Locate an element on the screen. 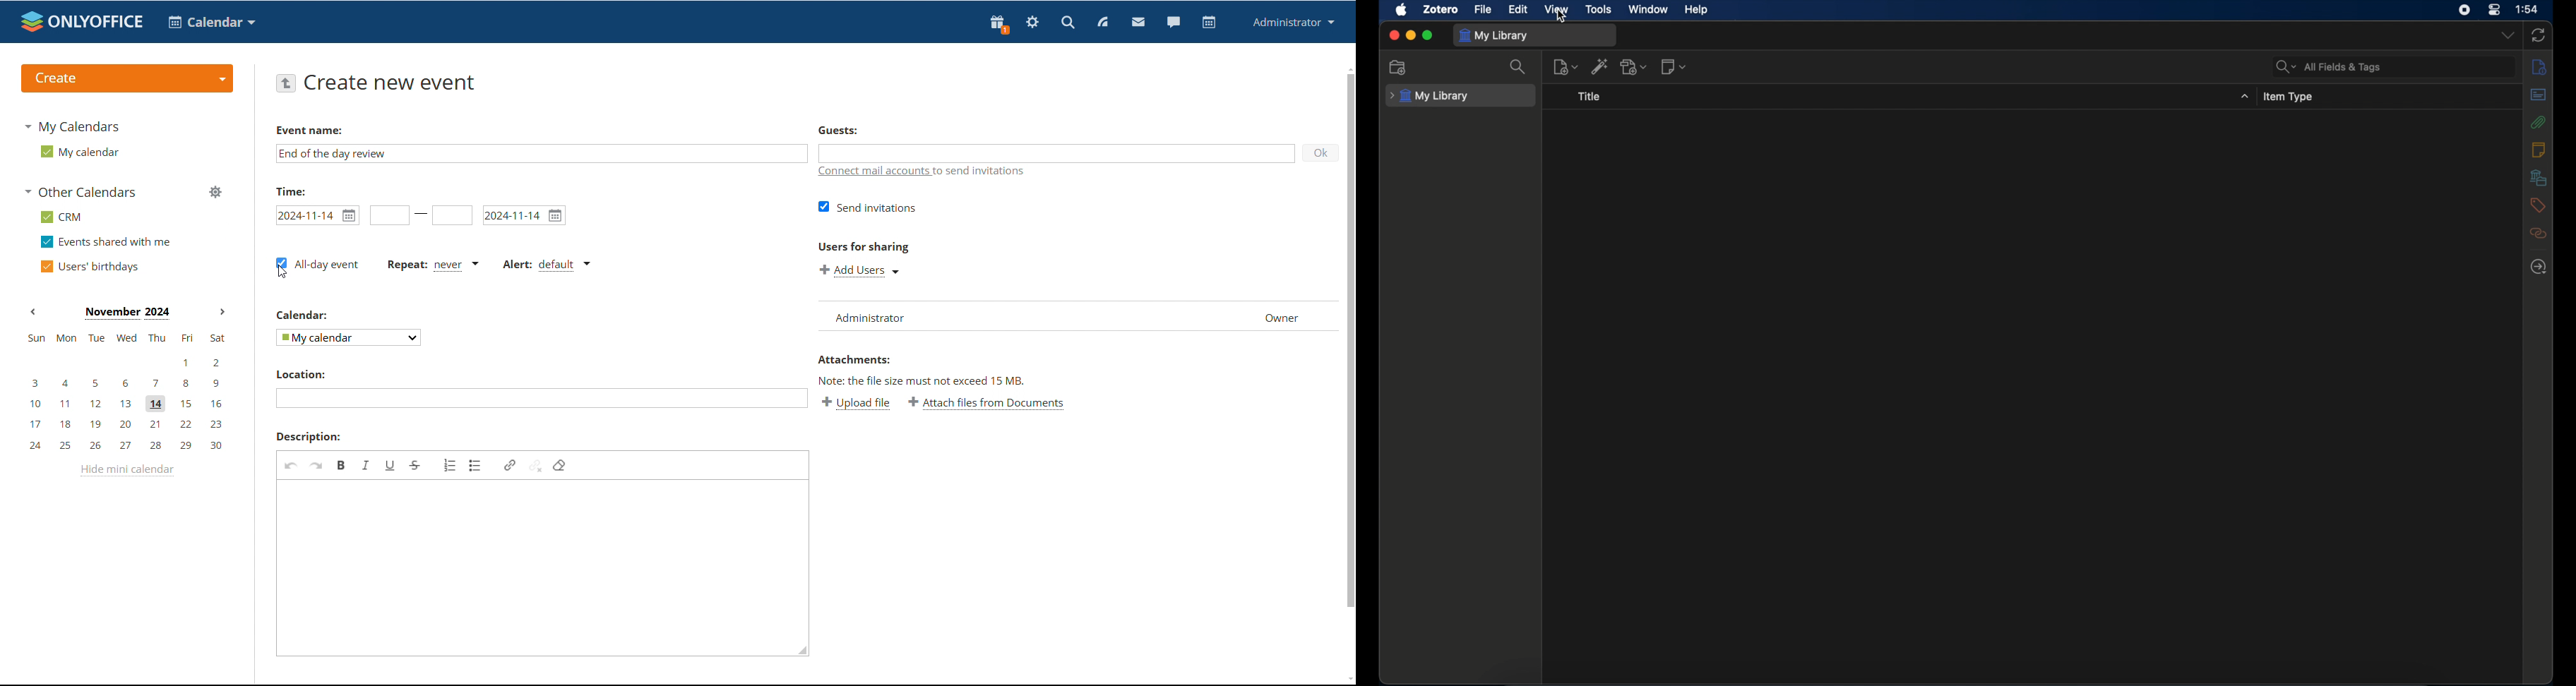 The image size is (2576, 700). users for sharing is located at coordinates (864, 246).